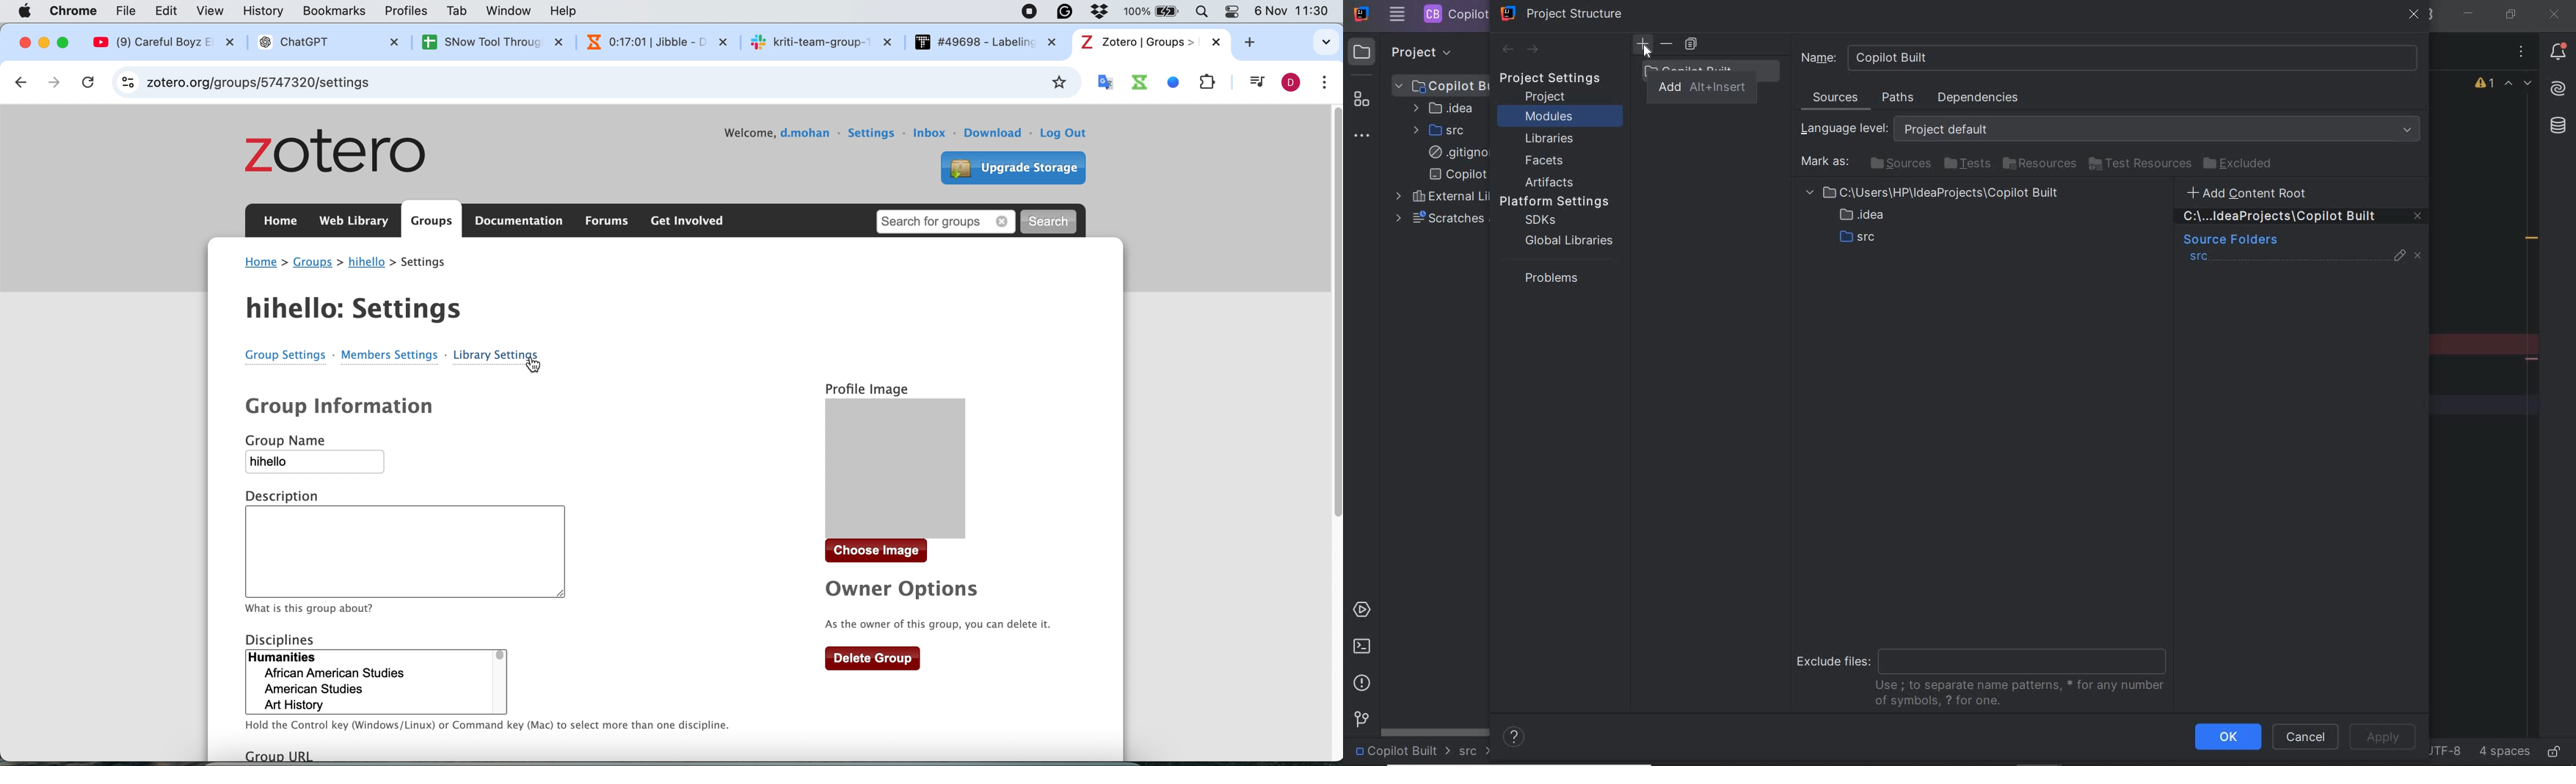 The height and width of the screenshot is (784, 2576). I want to click on site information, so click(129, 81).